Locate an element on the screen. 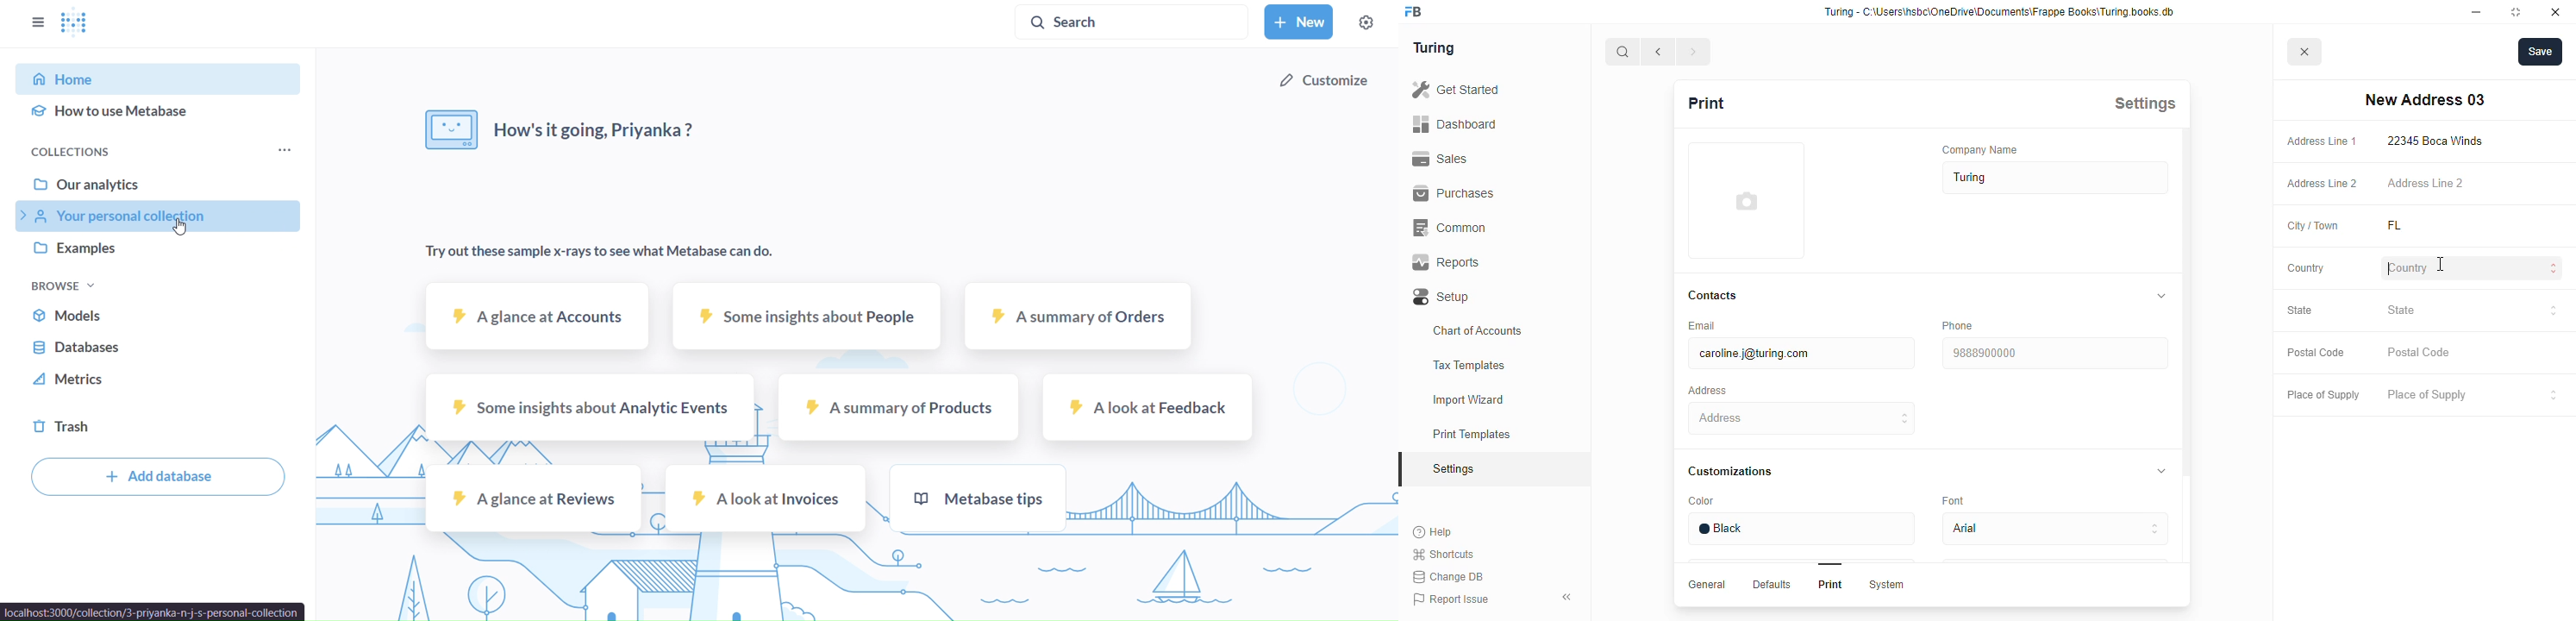 The width and height of the screenshot is (2576, 644). search is located at coordinates (1623, 52).